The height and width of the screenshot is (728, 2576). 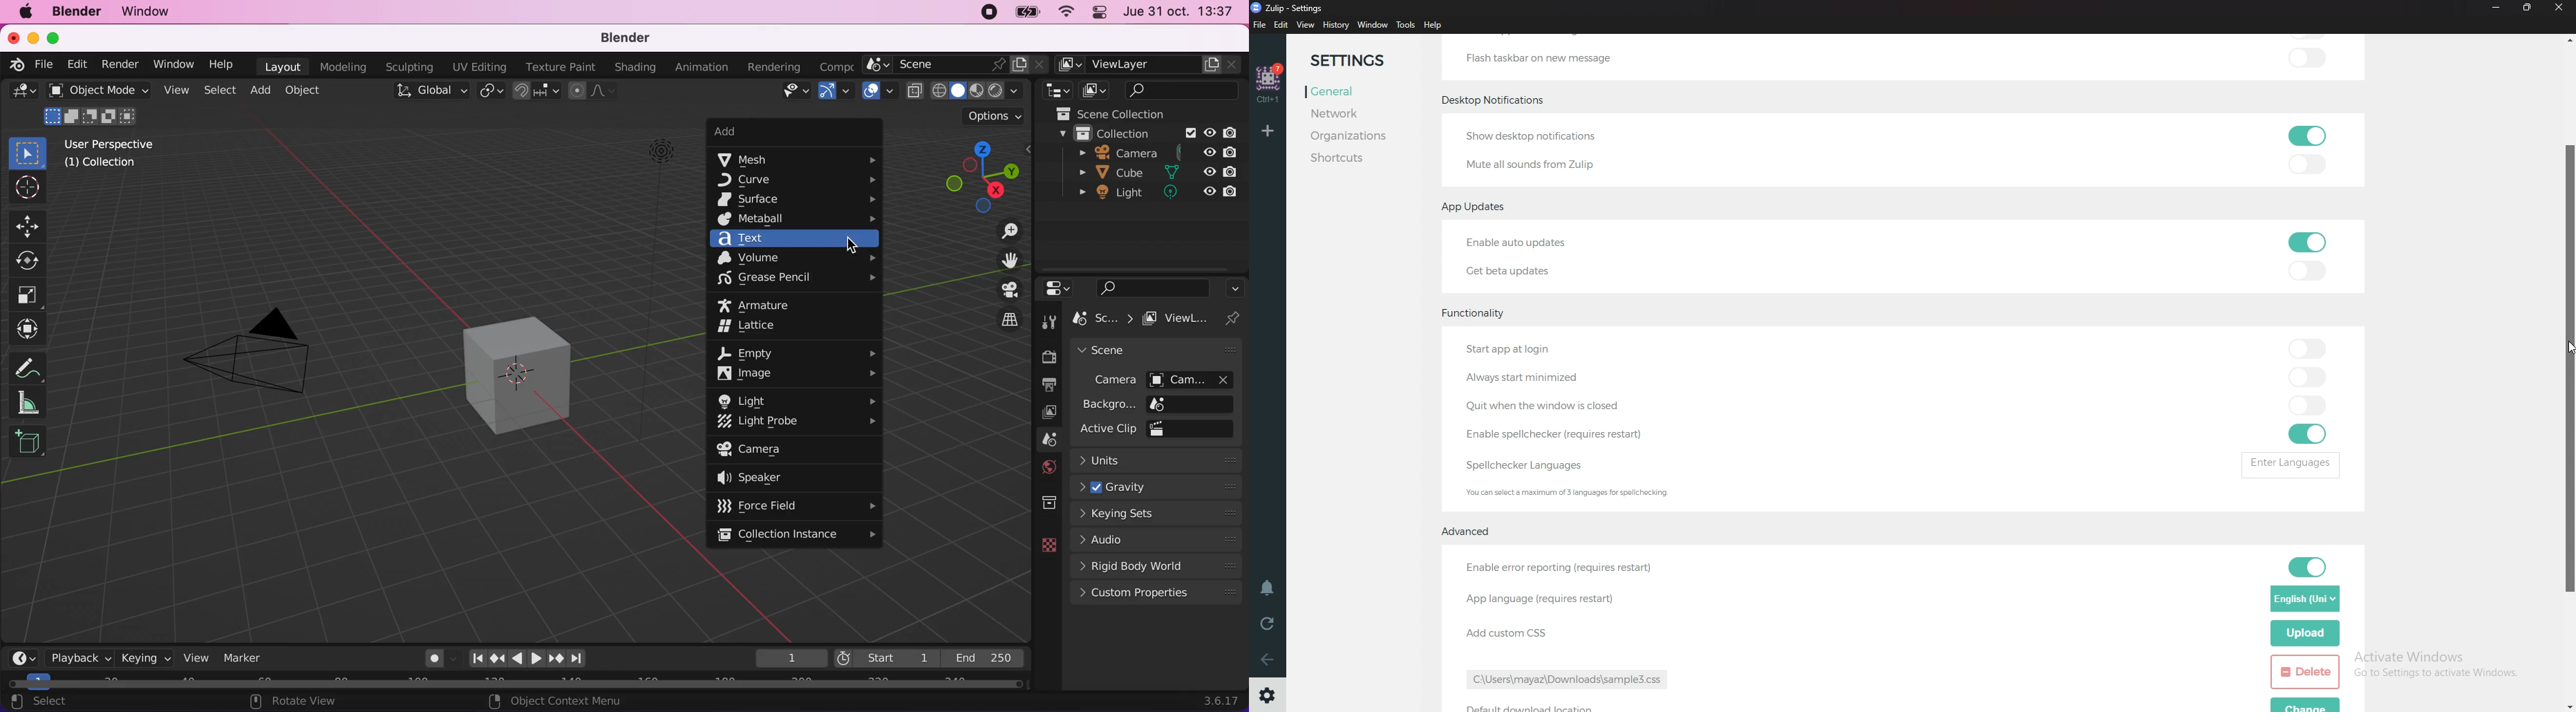 I want to click on History, so click(x=1337, y=25).